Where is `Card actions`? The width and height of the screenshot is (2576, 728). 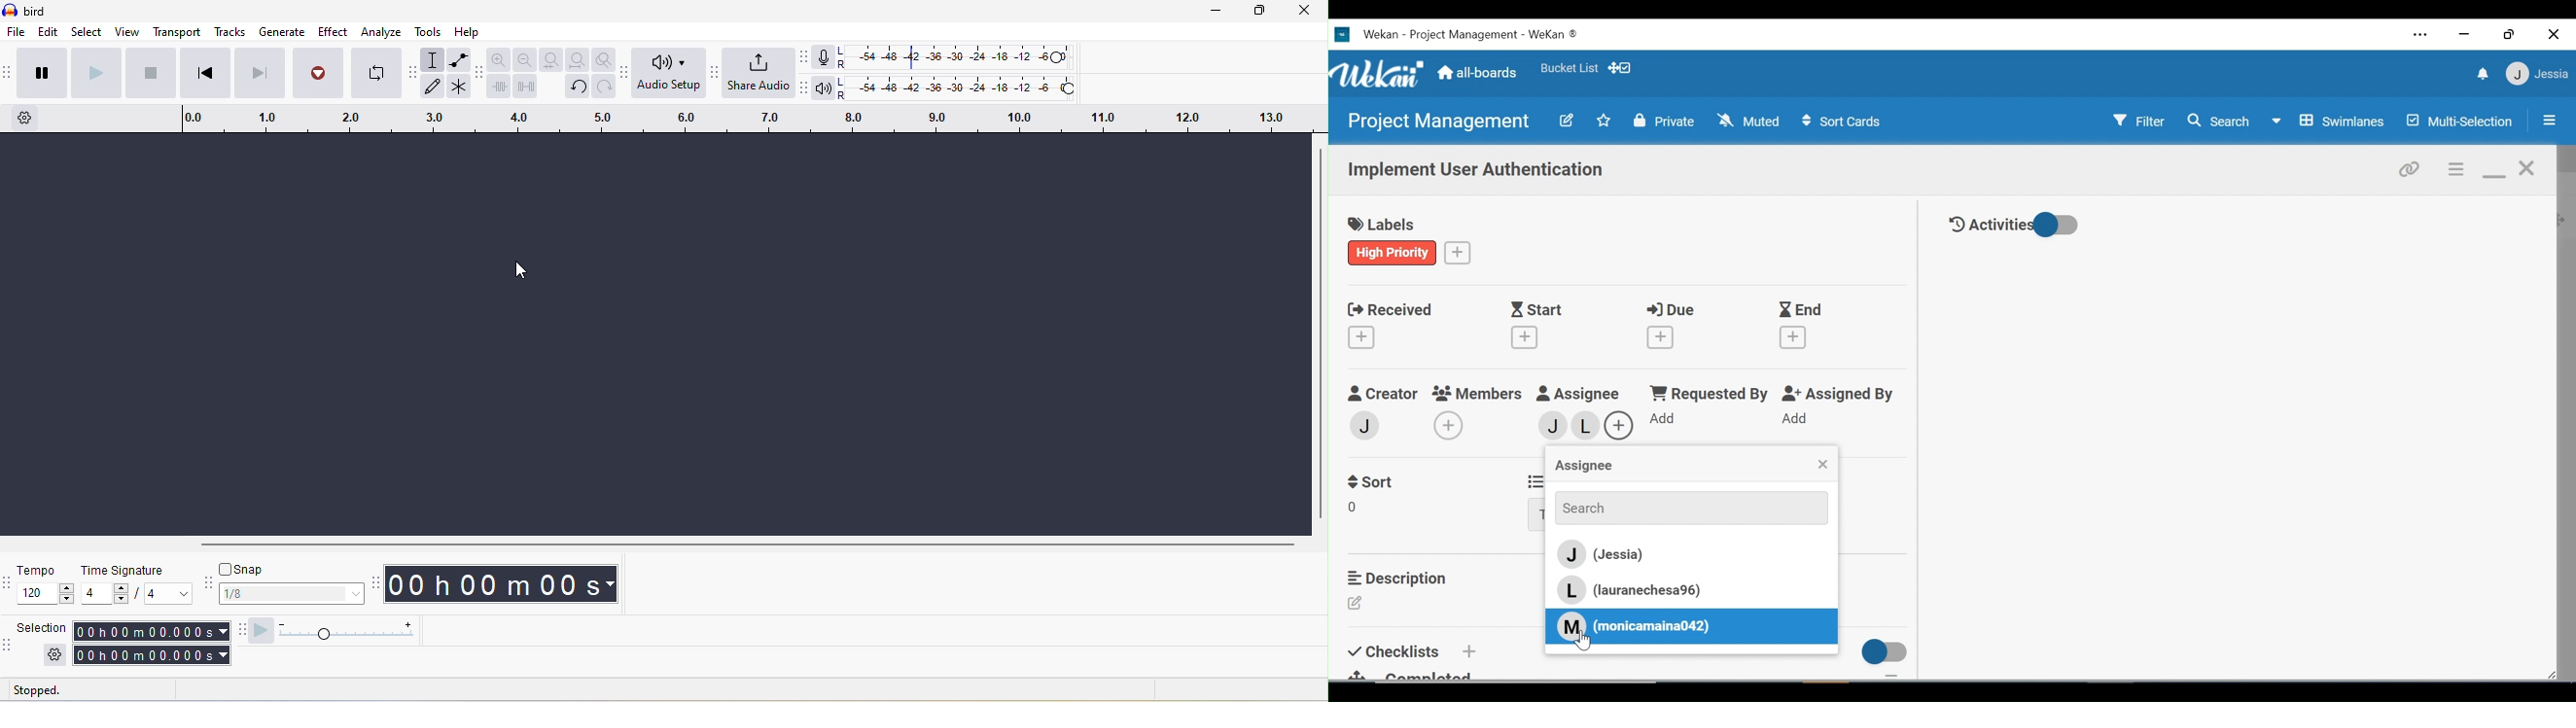 Card actions is located at coordinates (2458, 170).